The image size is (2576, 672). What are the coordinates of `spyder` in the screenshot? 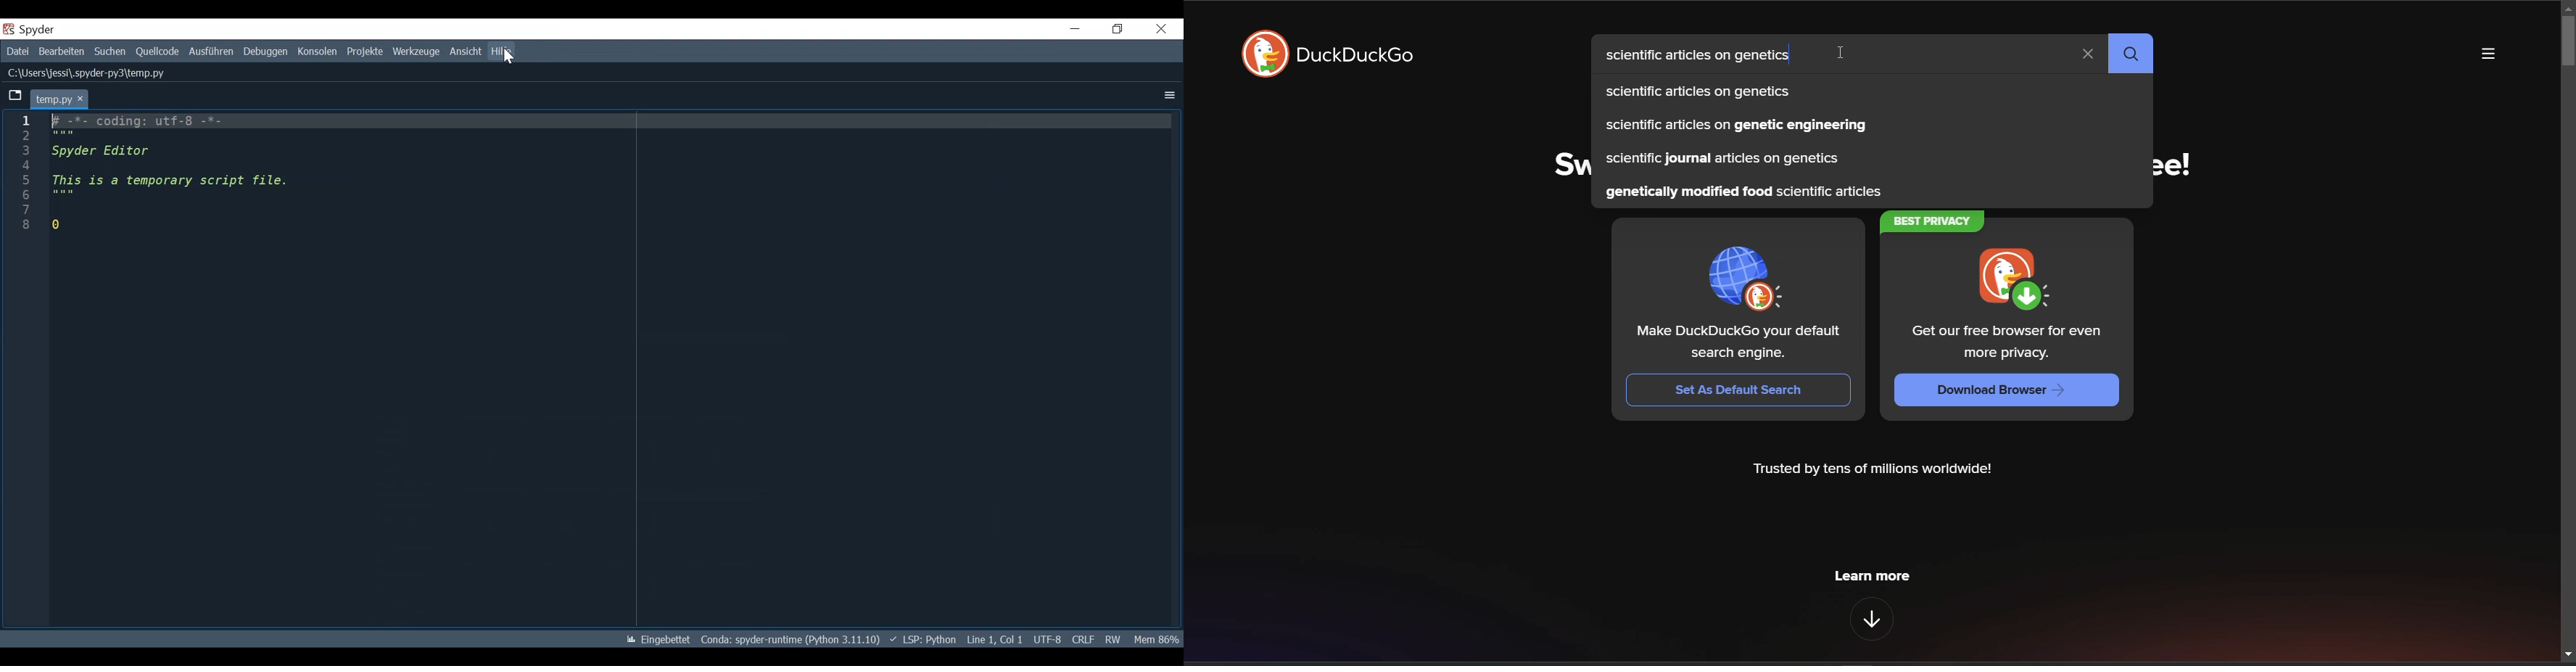 It's located at (37, 29).